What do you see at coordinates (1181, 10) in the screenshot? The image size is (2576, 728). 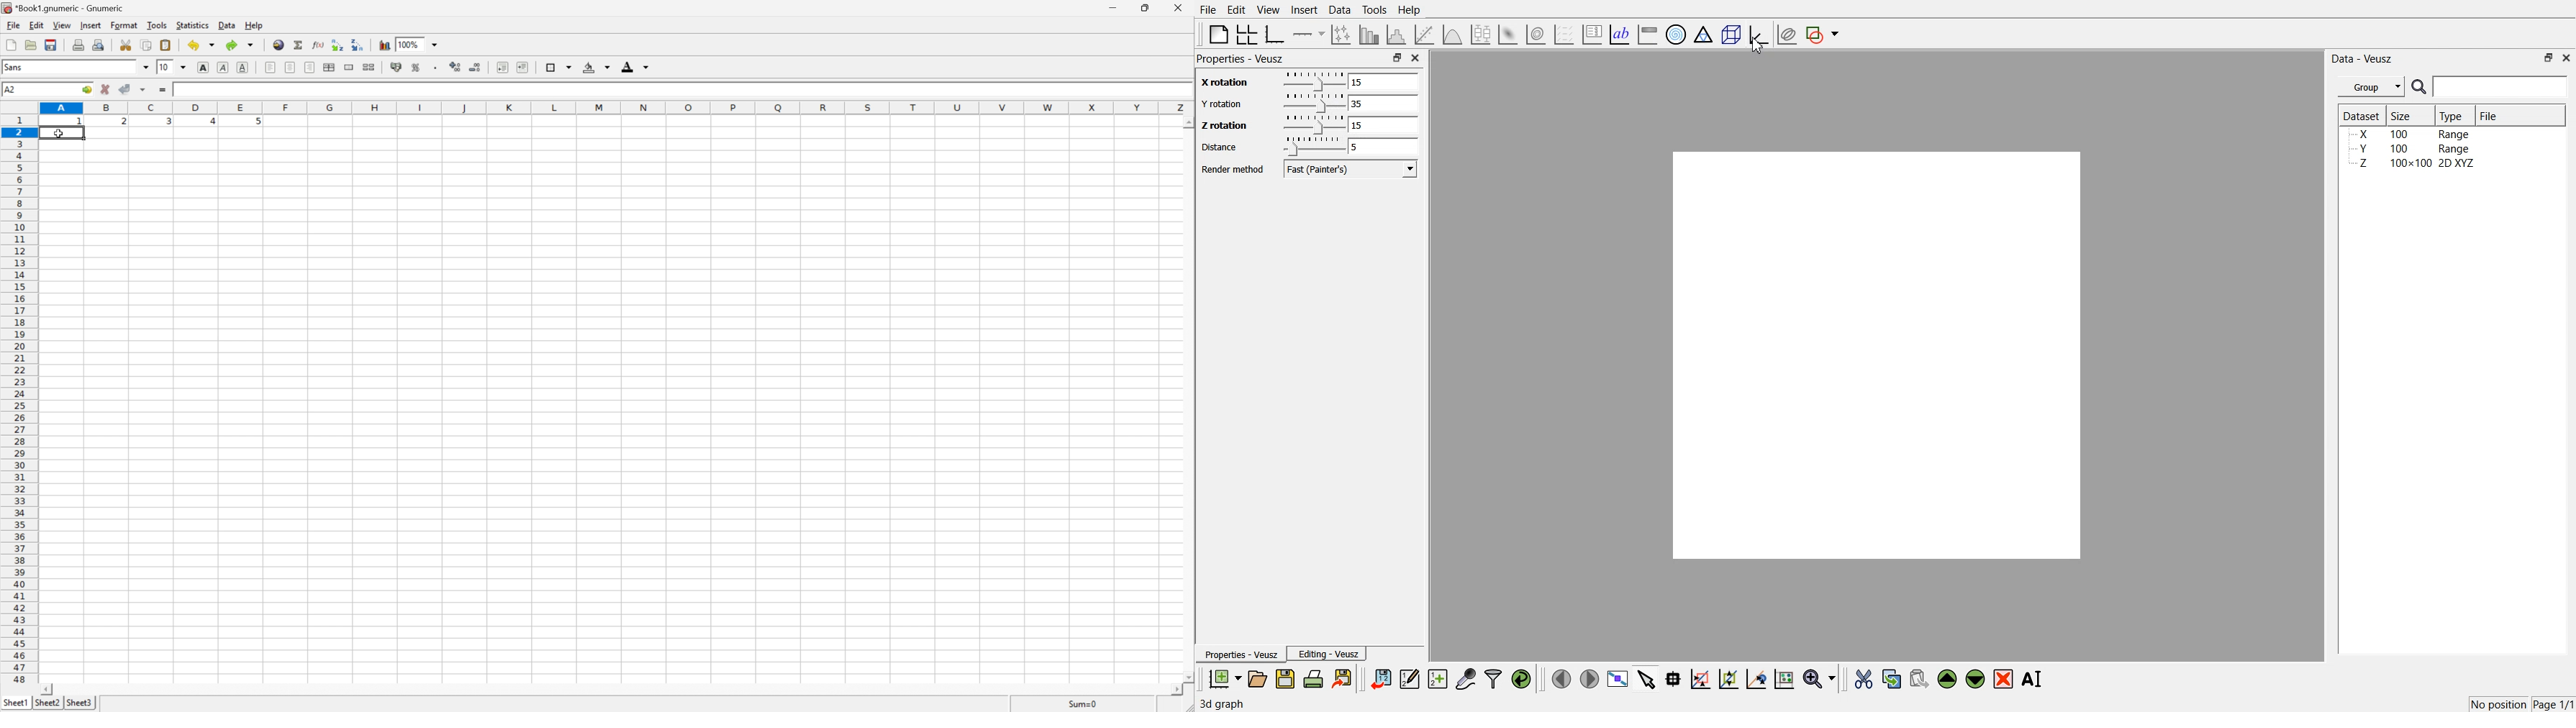 I see `close` at bounding box center [1181, 10].